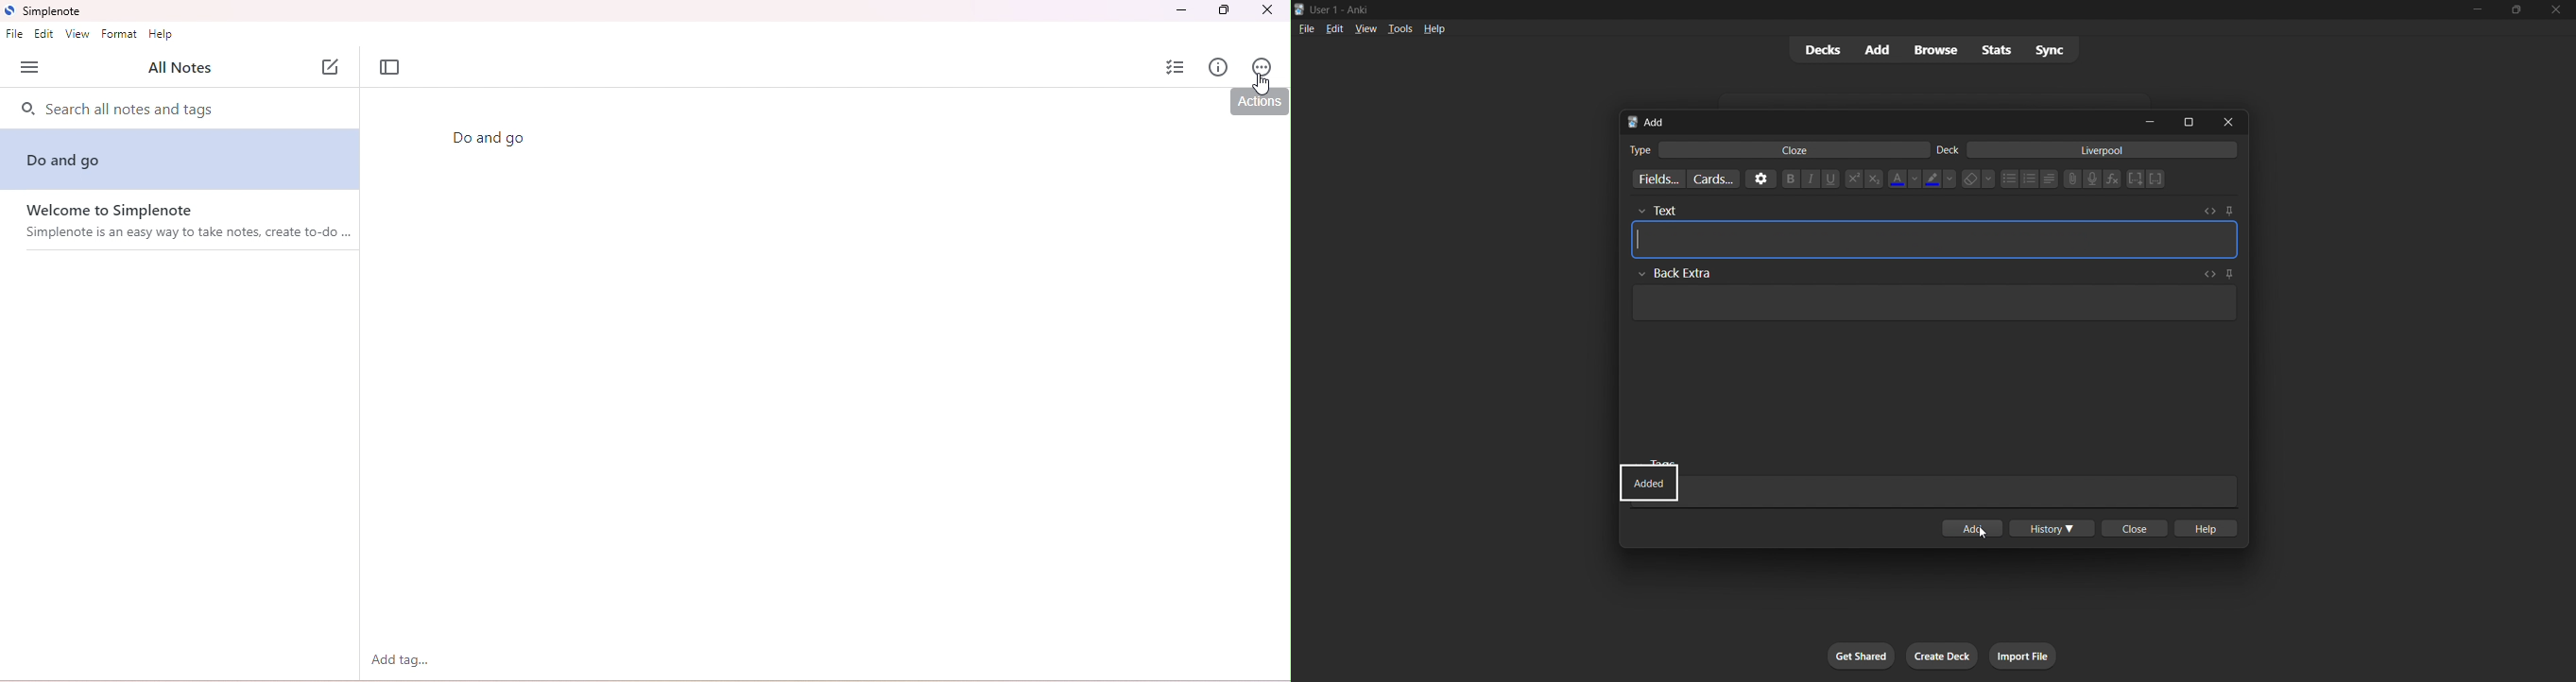 Image resolution: width=2576 pixels, height=700 pixels. Describe the element at coordinates (1796, 151) in the screenshot. I see `cloze card type` at that location.